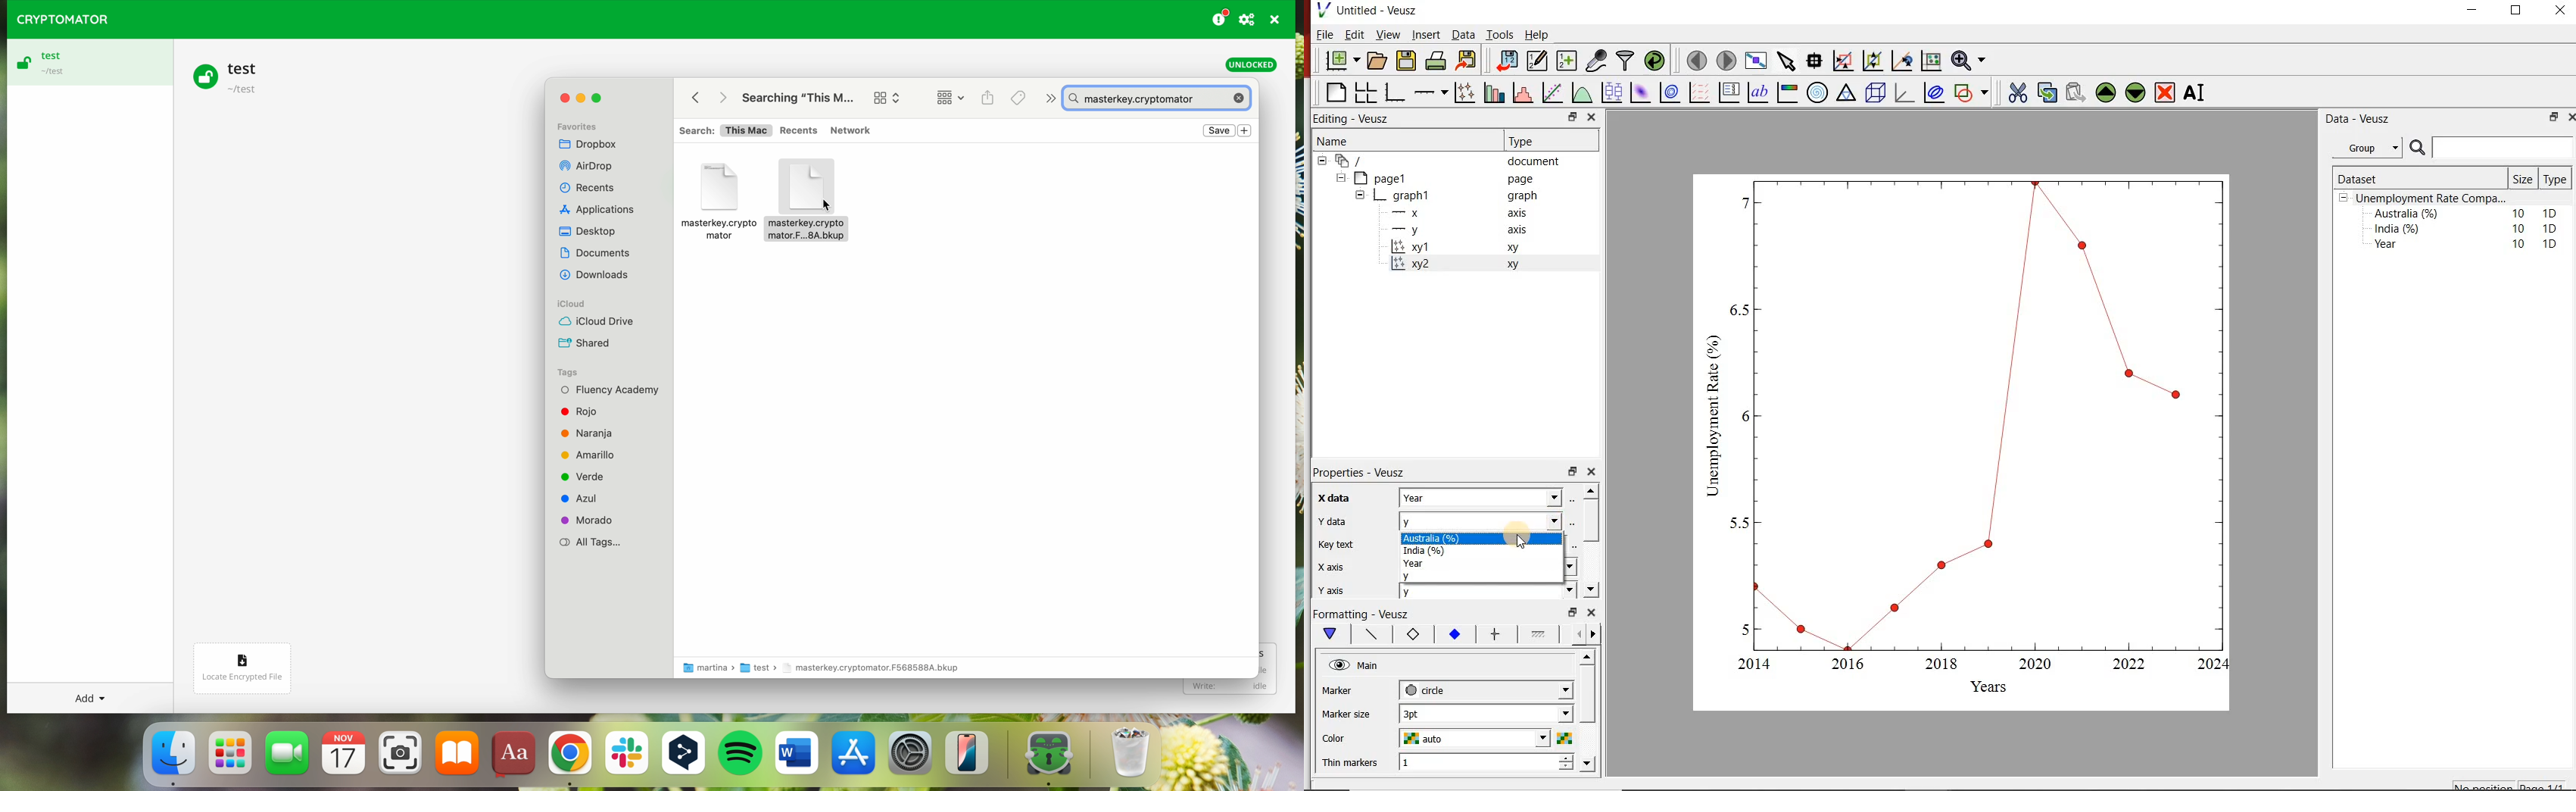  Describe the element at coordinates (886, 95) in the screenshot. I see `change item grouping` at that location.